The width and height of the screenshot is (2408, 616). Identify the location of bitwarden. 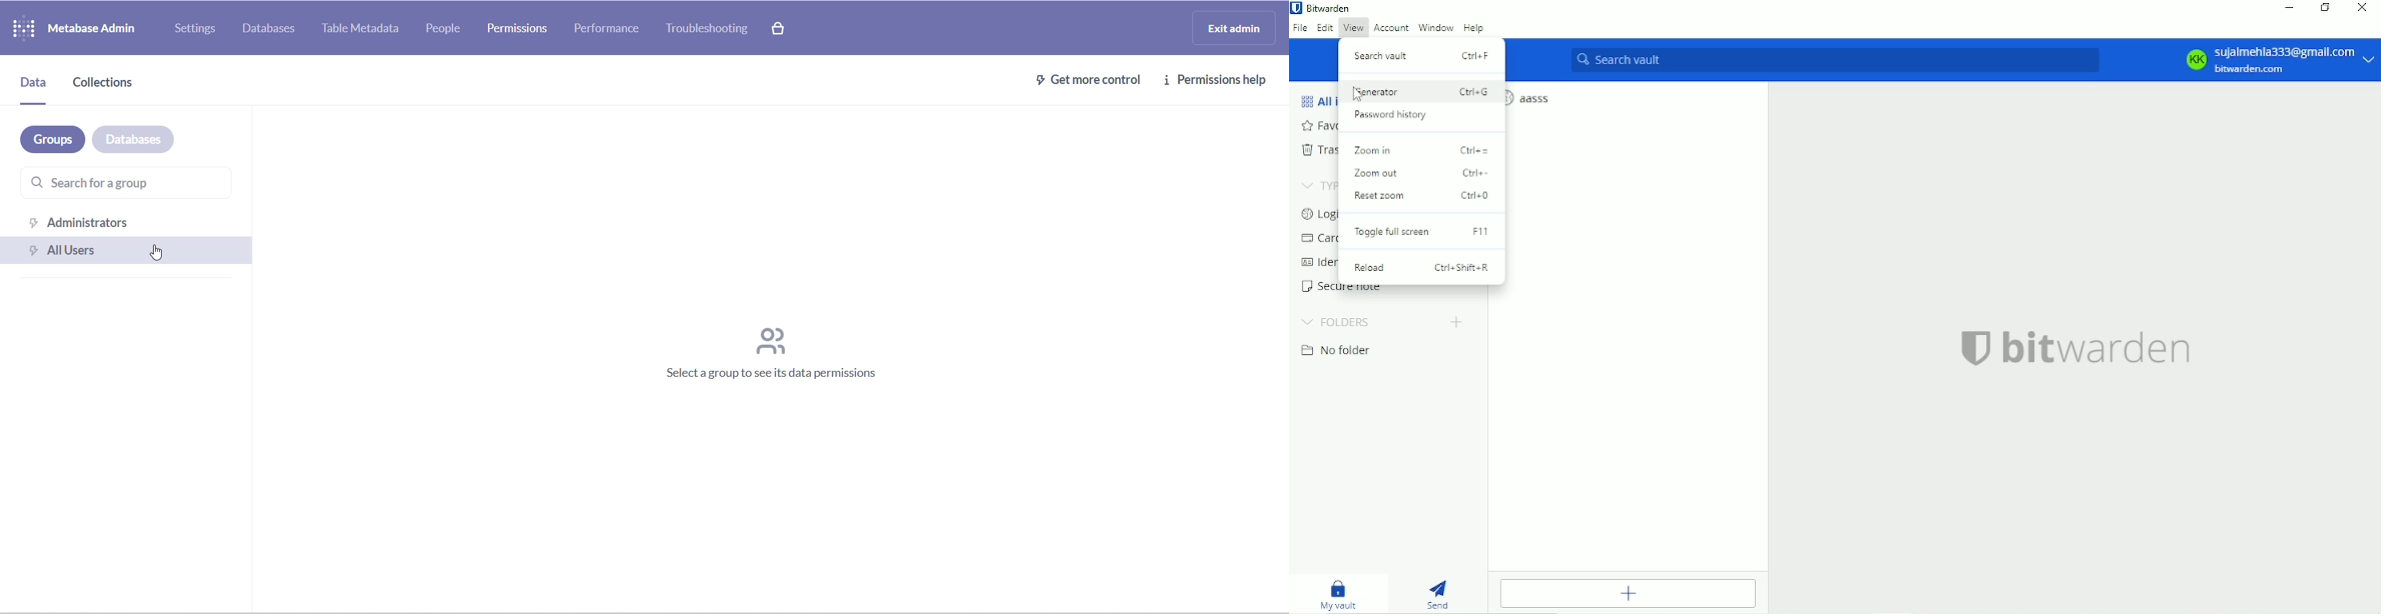
(2075, 349).